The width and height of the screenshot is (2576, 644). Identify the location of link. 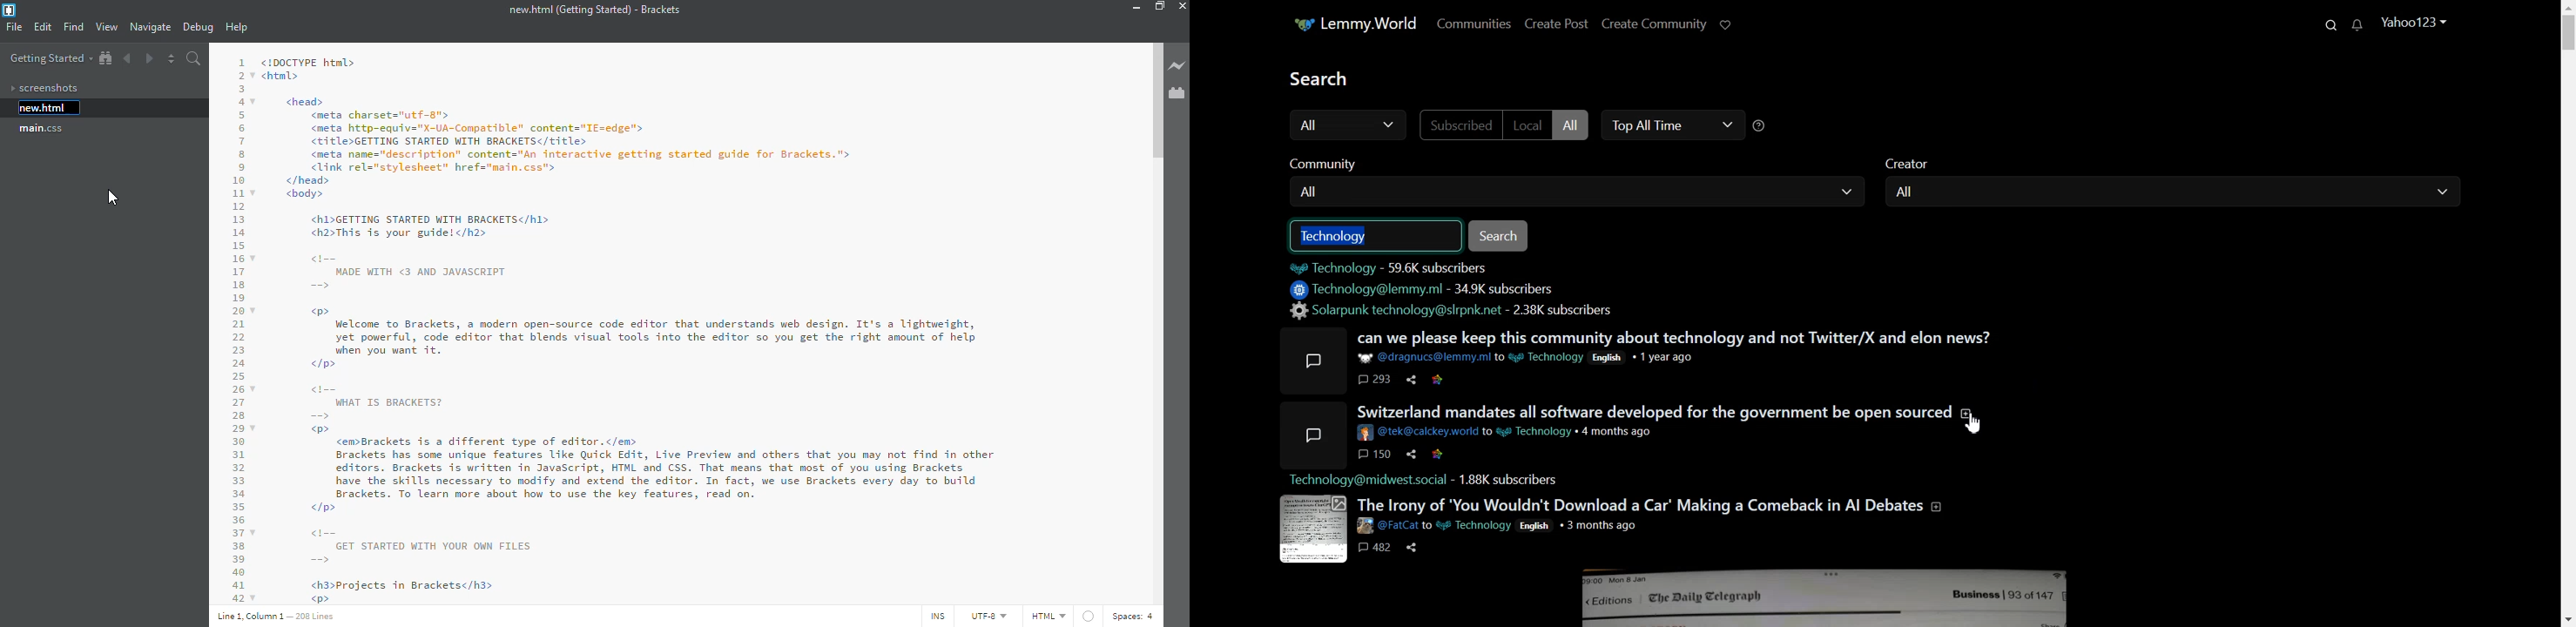
(1440, 454).